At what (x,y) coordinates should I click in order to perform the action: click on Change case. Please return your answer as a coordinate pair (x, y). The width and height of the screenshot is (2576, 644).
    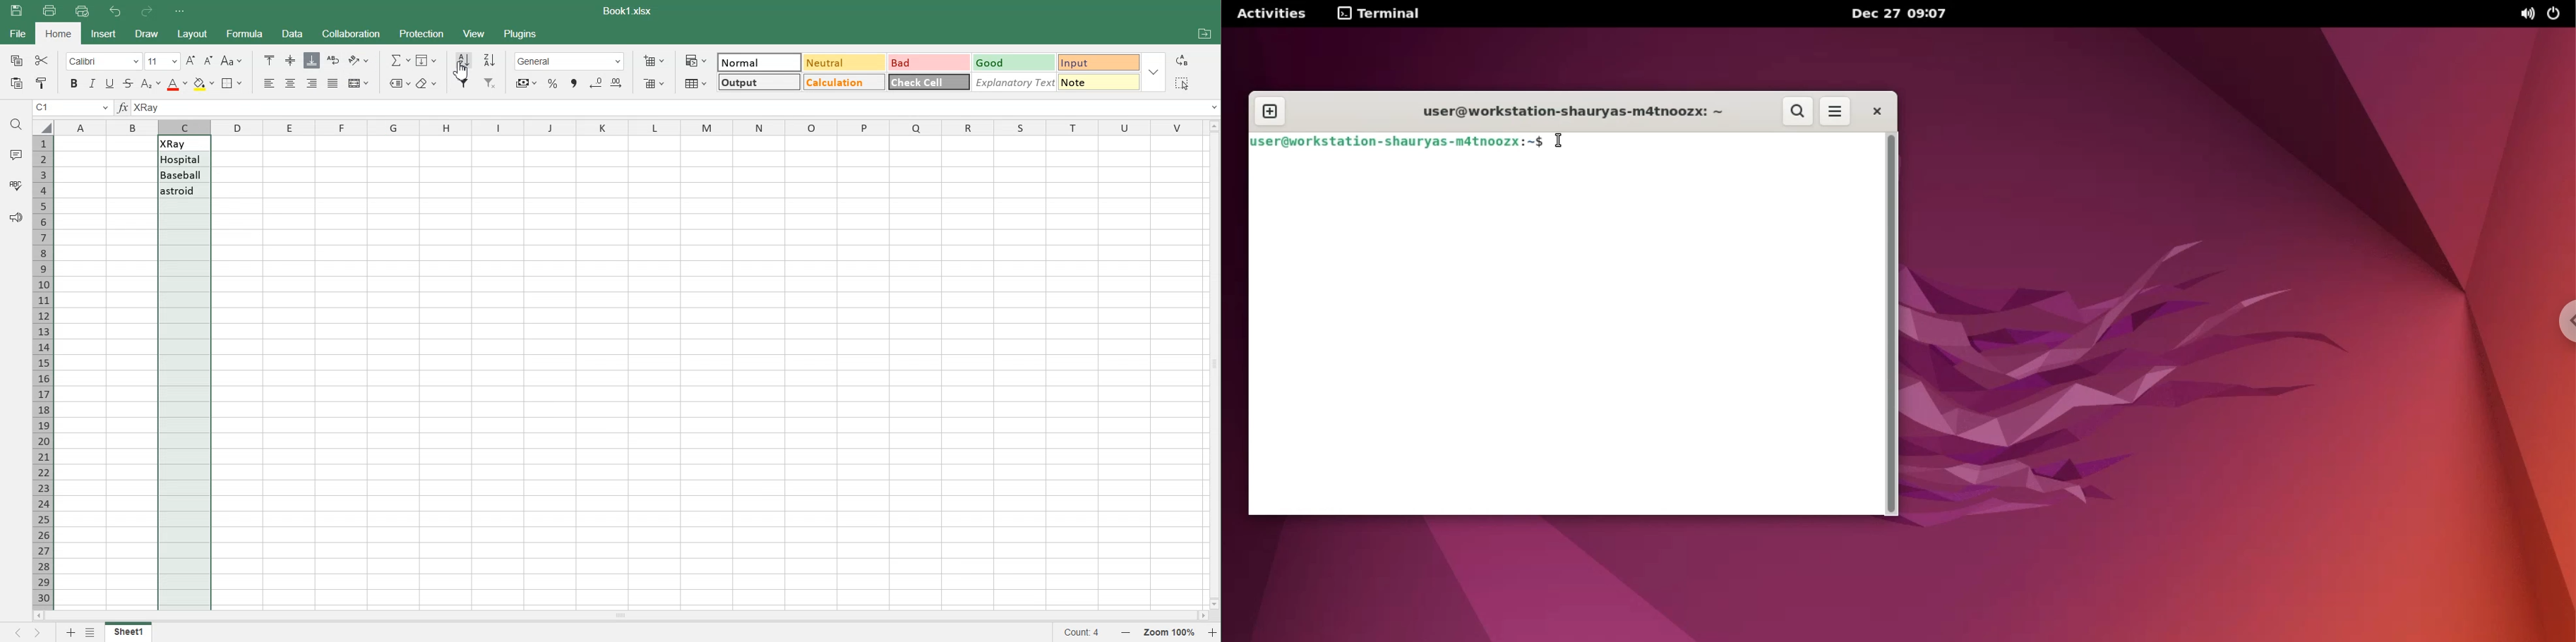
    Looking at the image, I should click on (231, 61).